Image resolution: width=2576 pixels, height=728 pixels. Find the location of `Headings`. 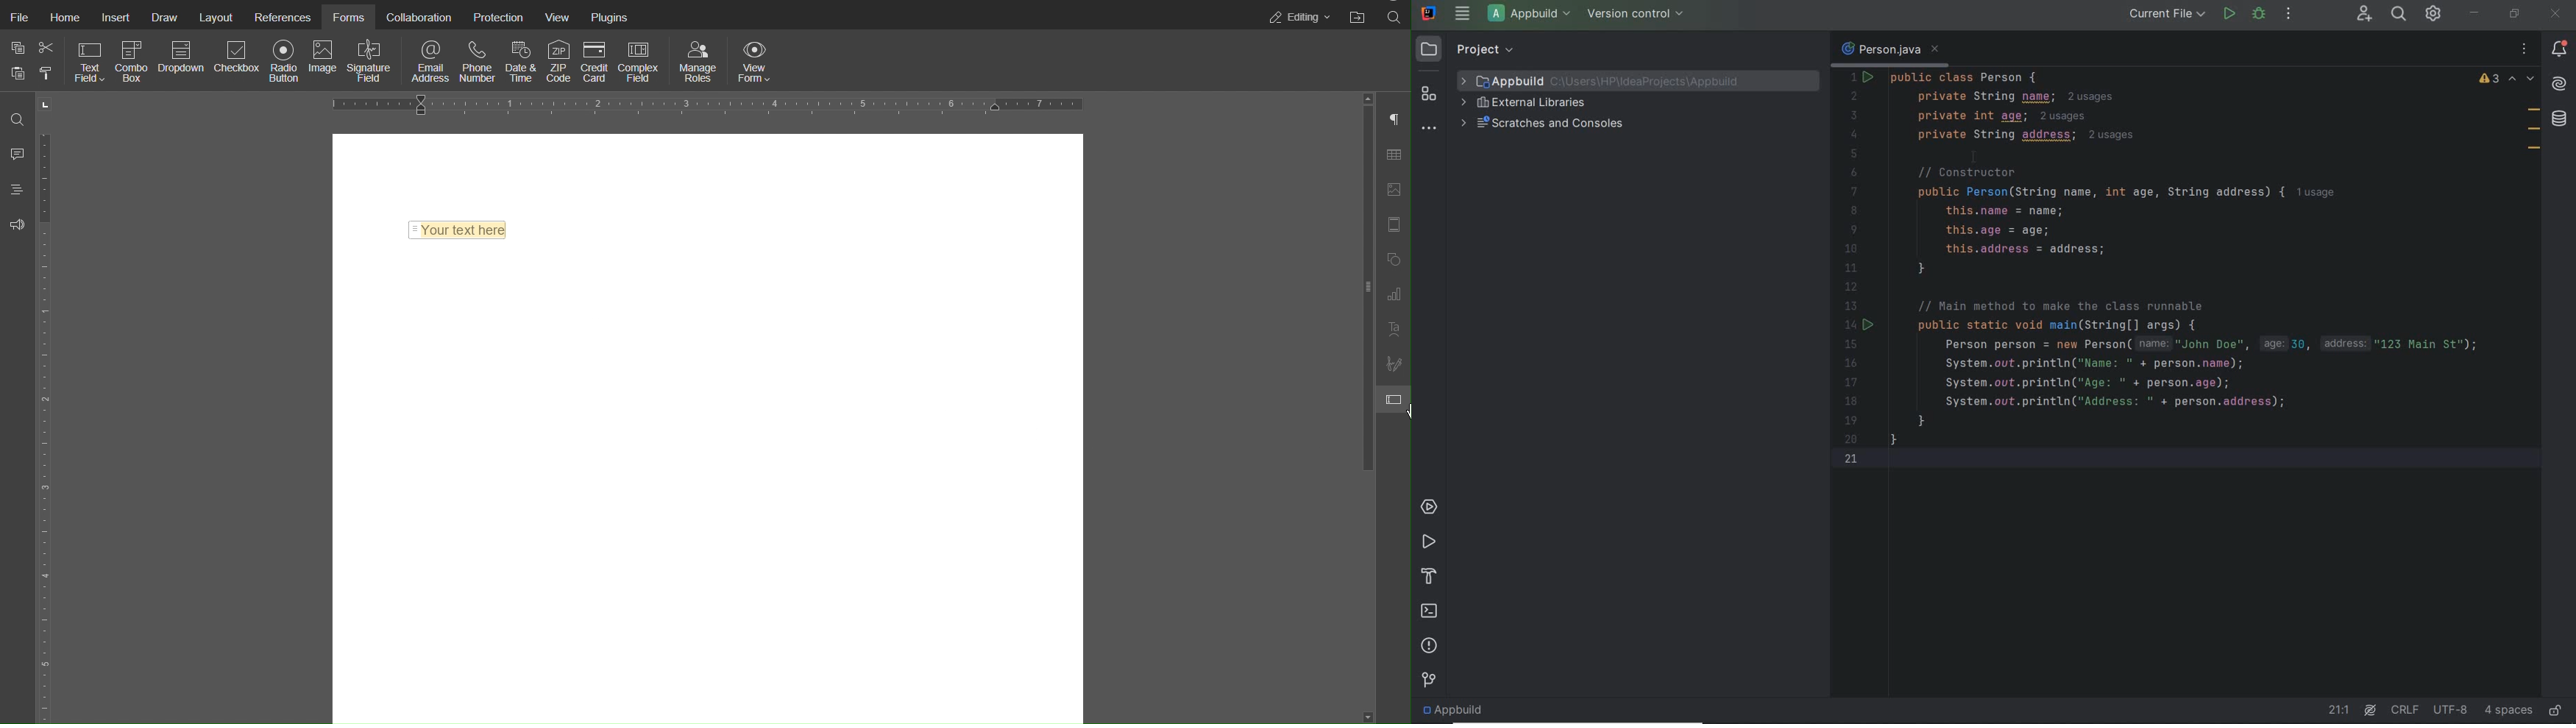

Headings is located at coordinates (18, 188).